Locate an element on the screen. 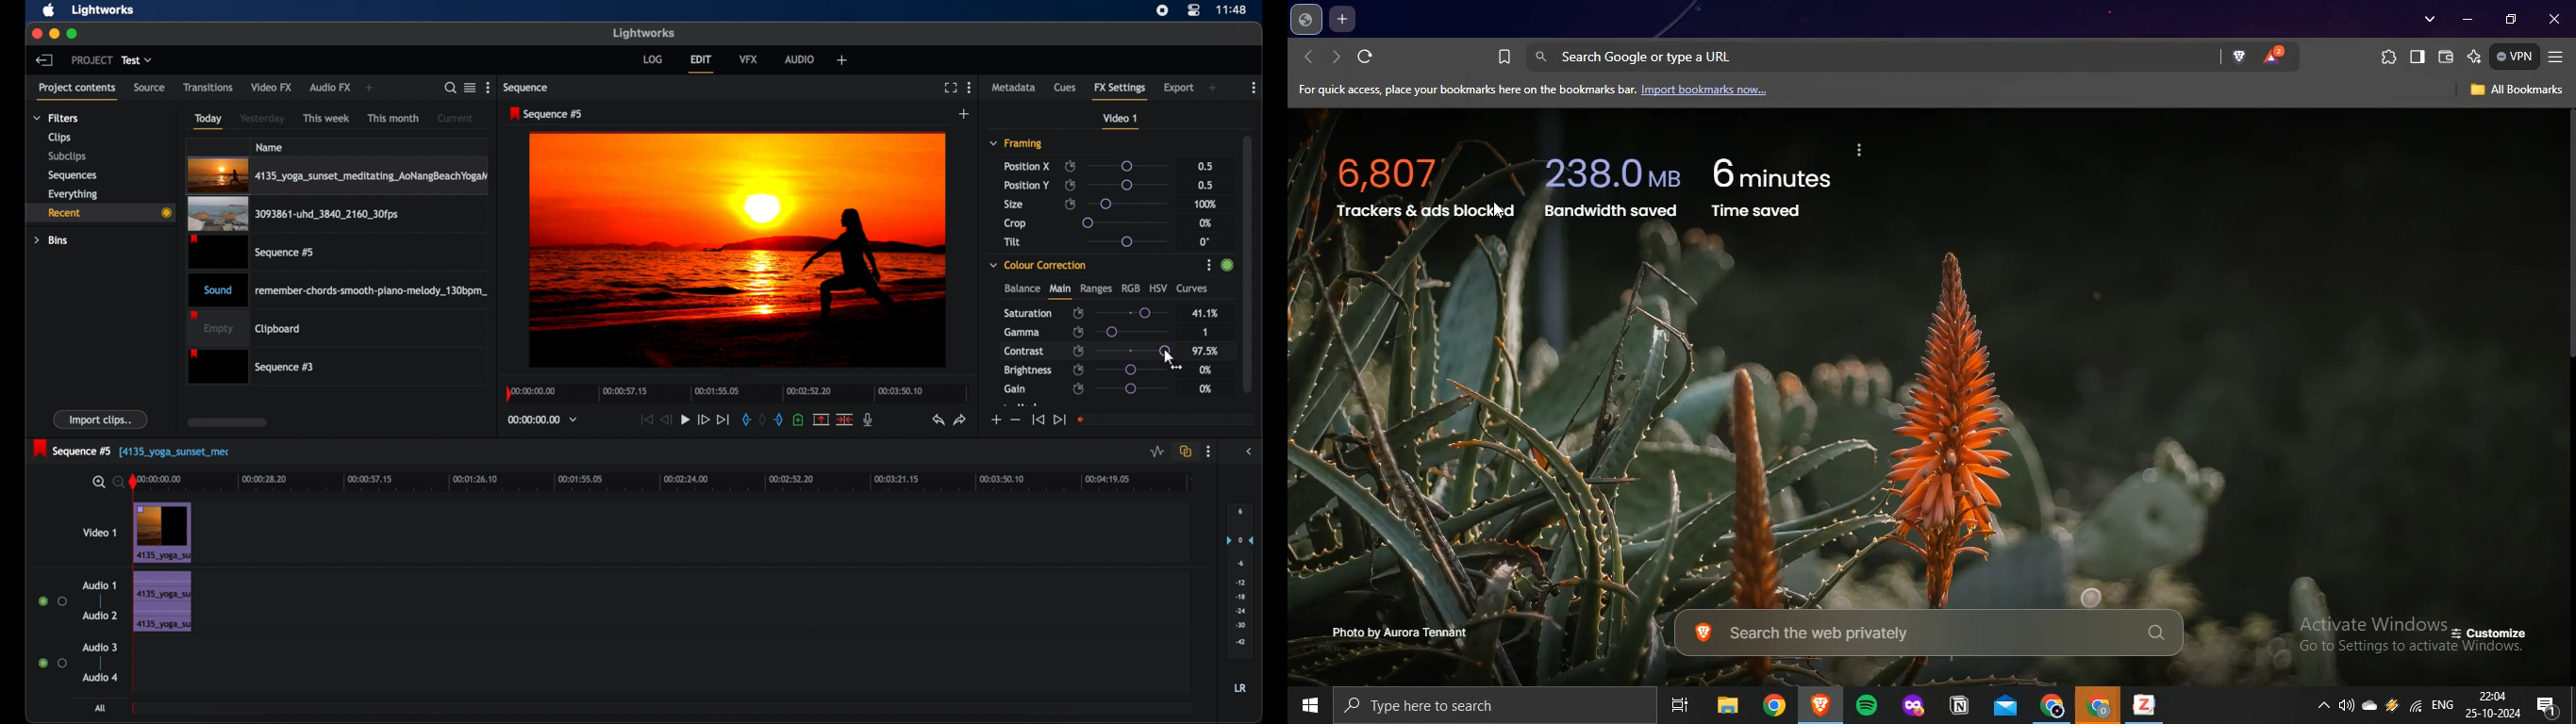 The image size is (2576, 728). enable/disable keyframes is located at coordinates (1078, 389).